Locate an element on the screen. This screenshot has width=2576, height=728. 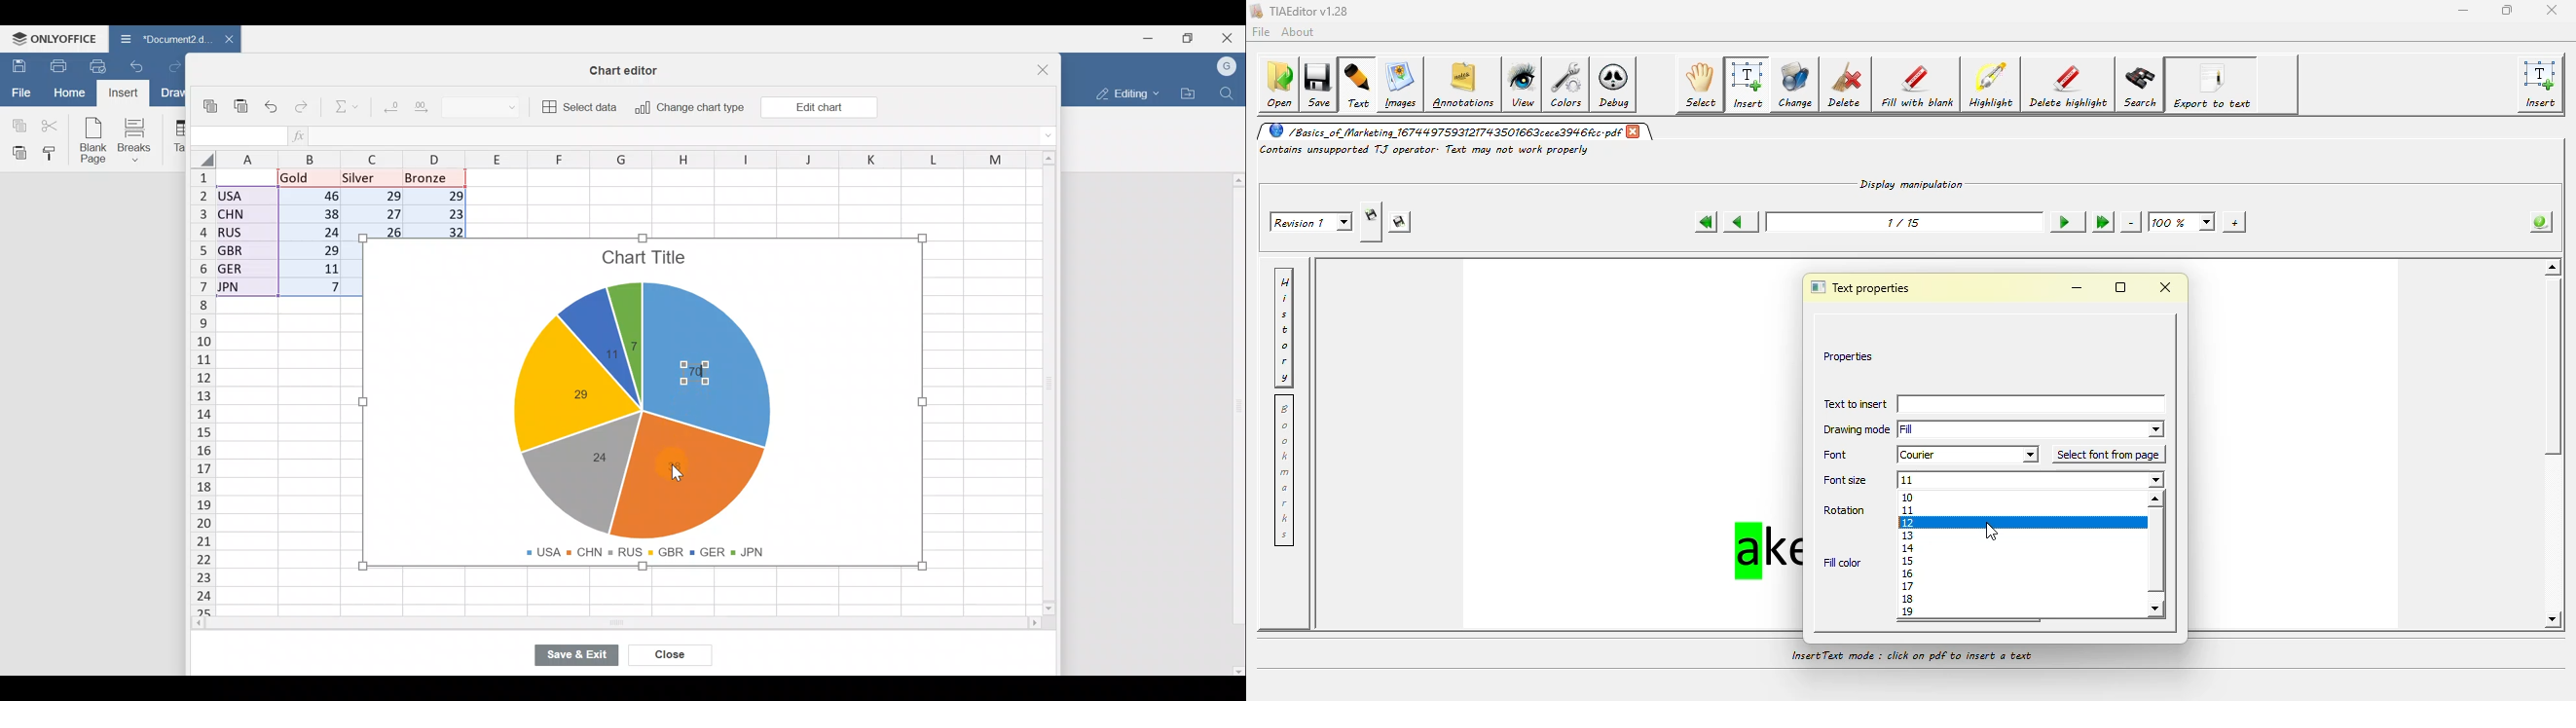
Blank page is located at coordinates (90, 139).